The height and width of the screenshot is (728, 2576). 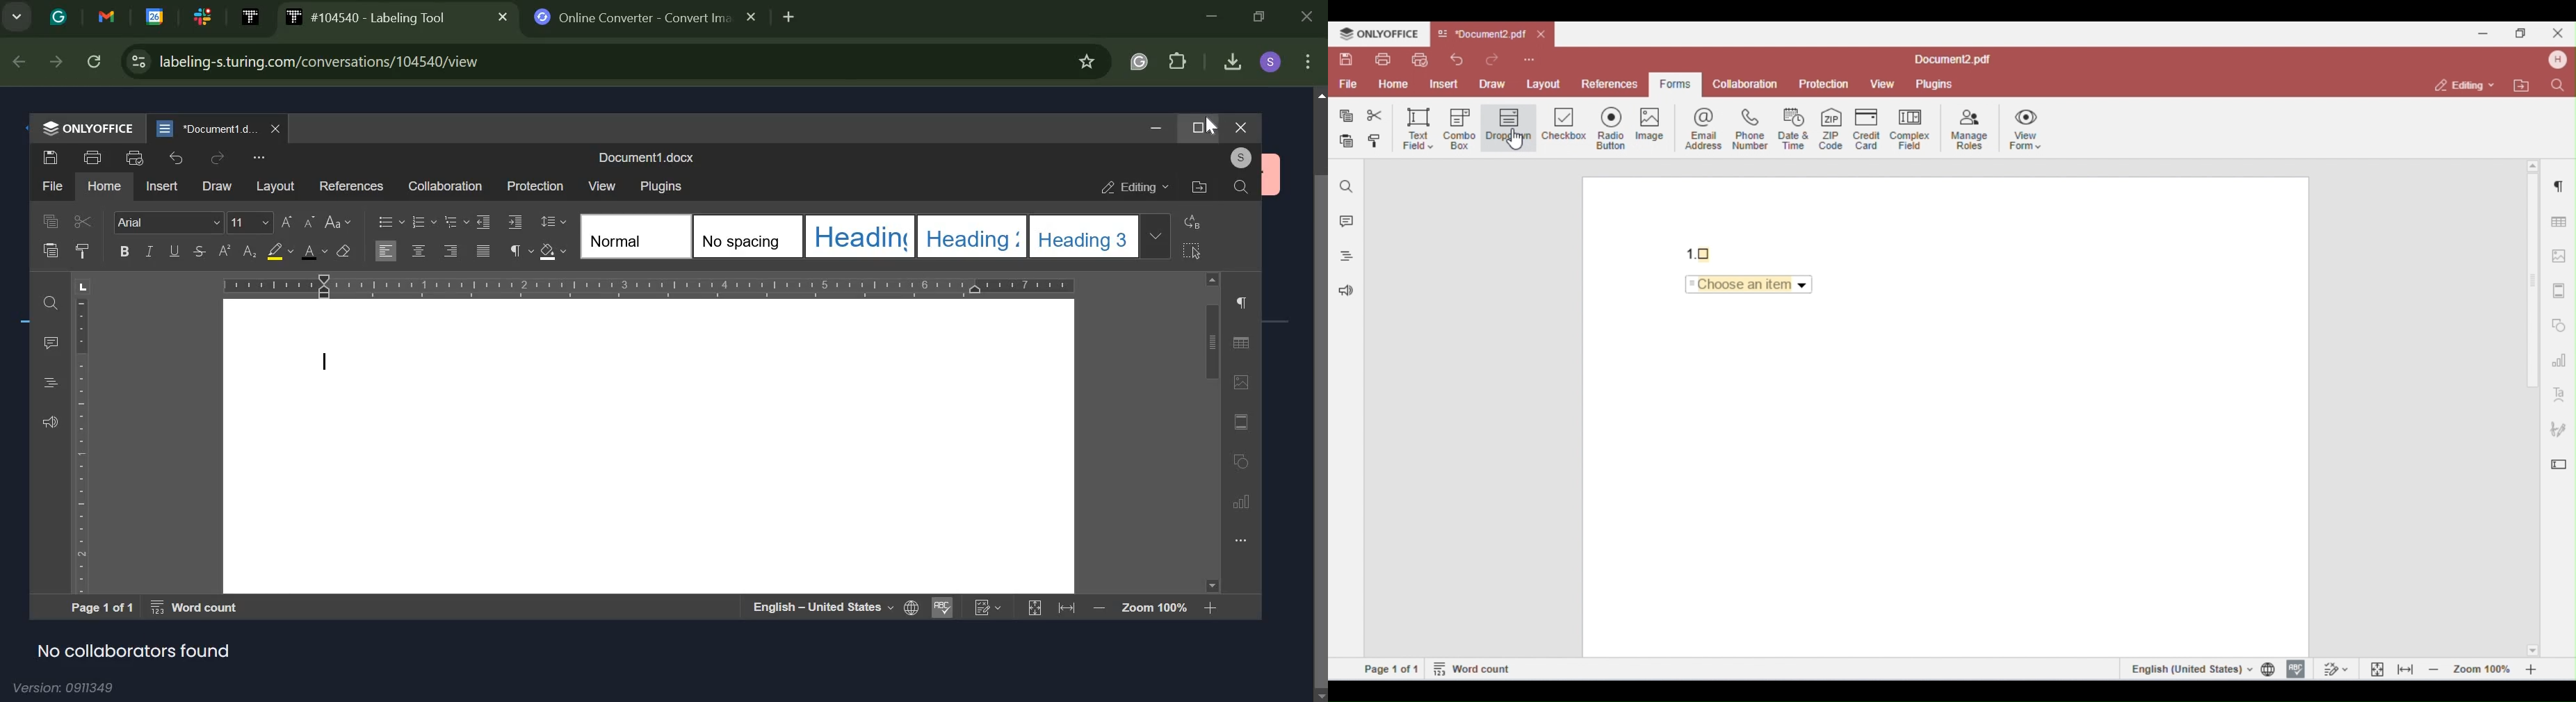 I want to click on menu, so click(x=50, y=382).